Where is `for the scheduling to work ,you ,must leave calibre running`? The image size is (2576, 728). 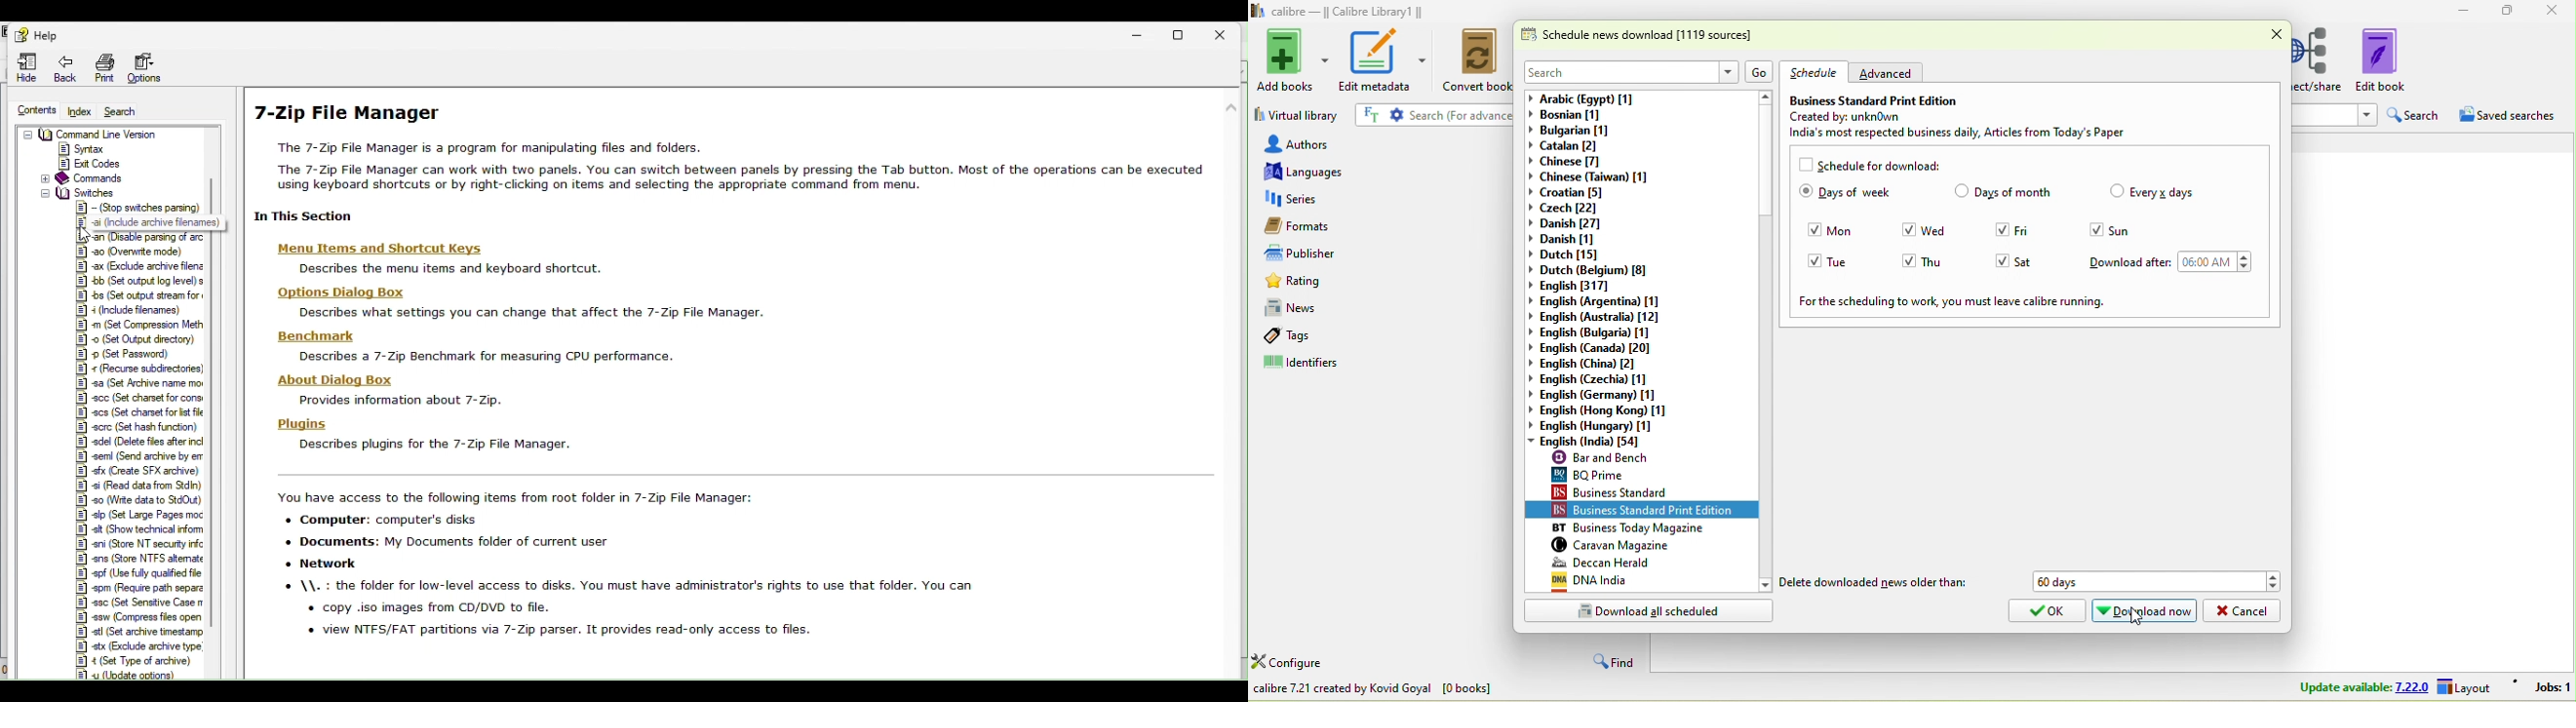
for the scheduling to work ,you ,must leave calibre running is located at coordinates (1952, 302).